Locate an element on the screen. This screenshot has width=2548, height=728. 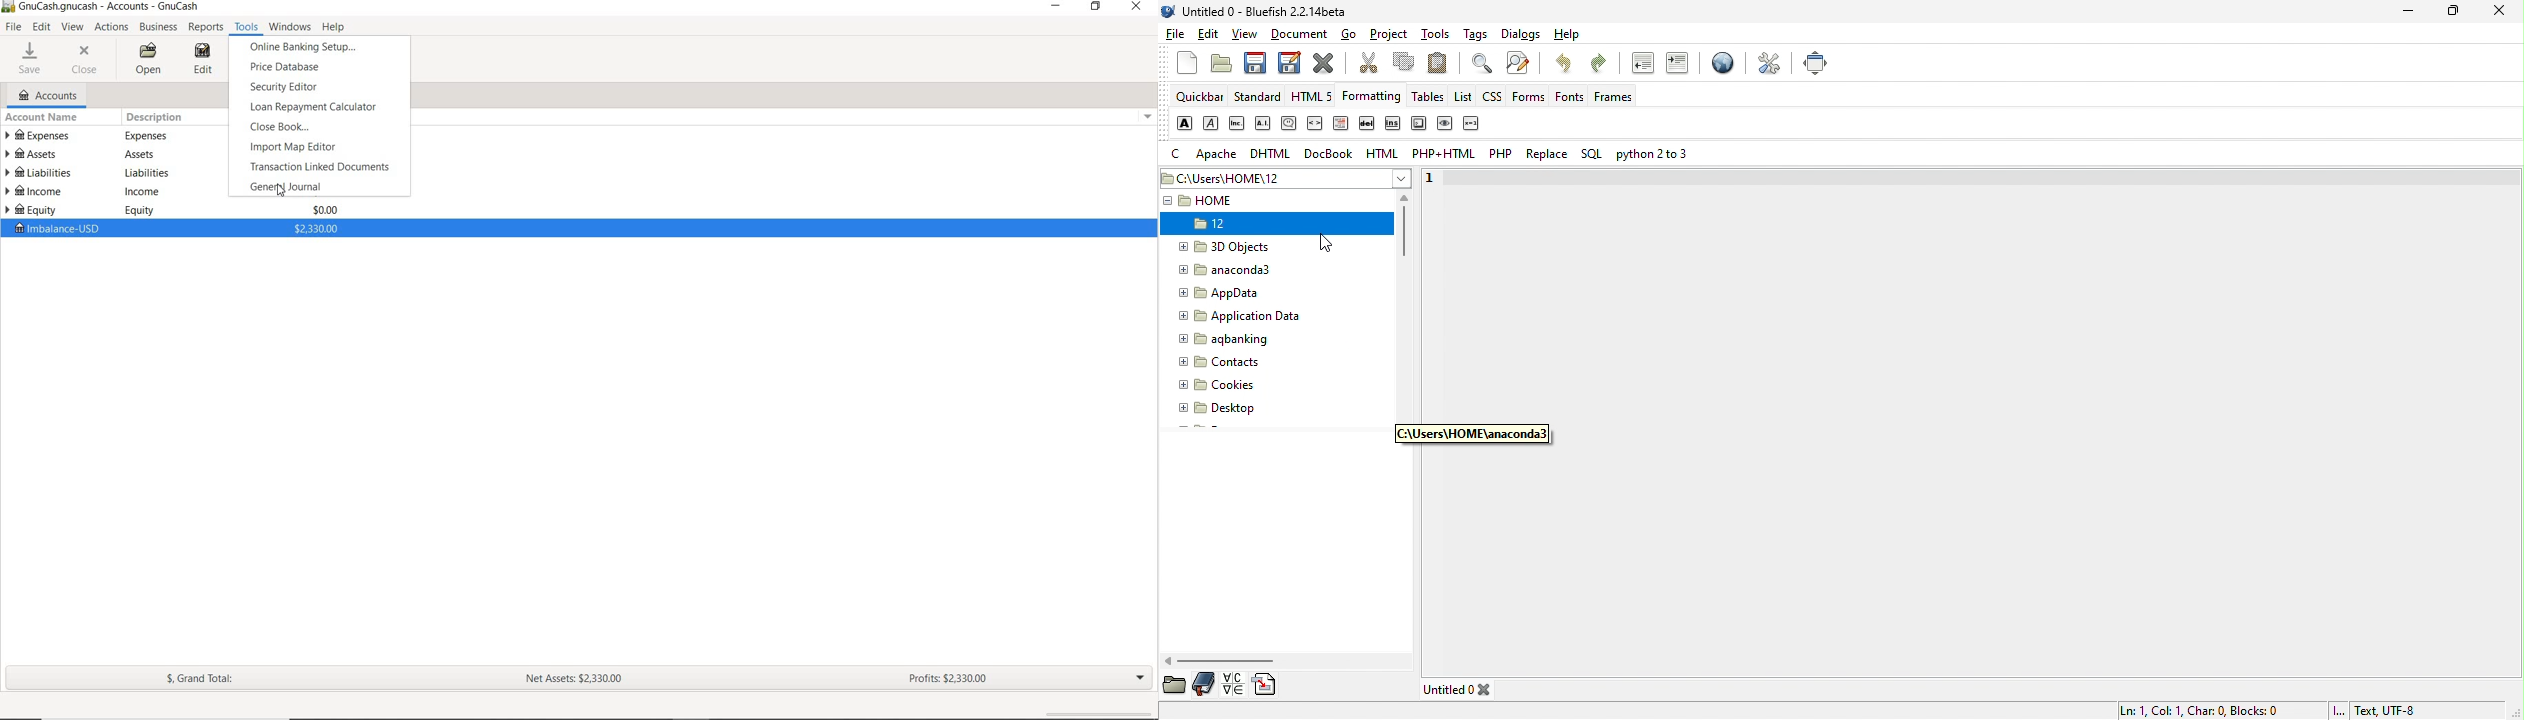
file browser is located at coordinates (1175, 685).